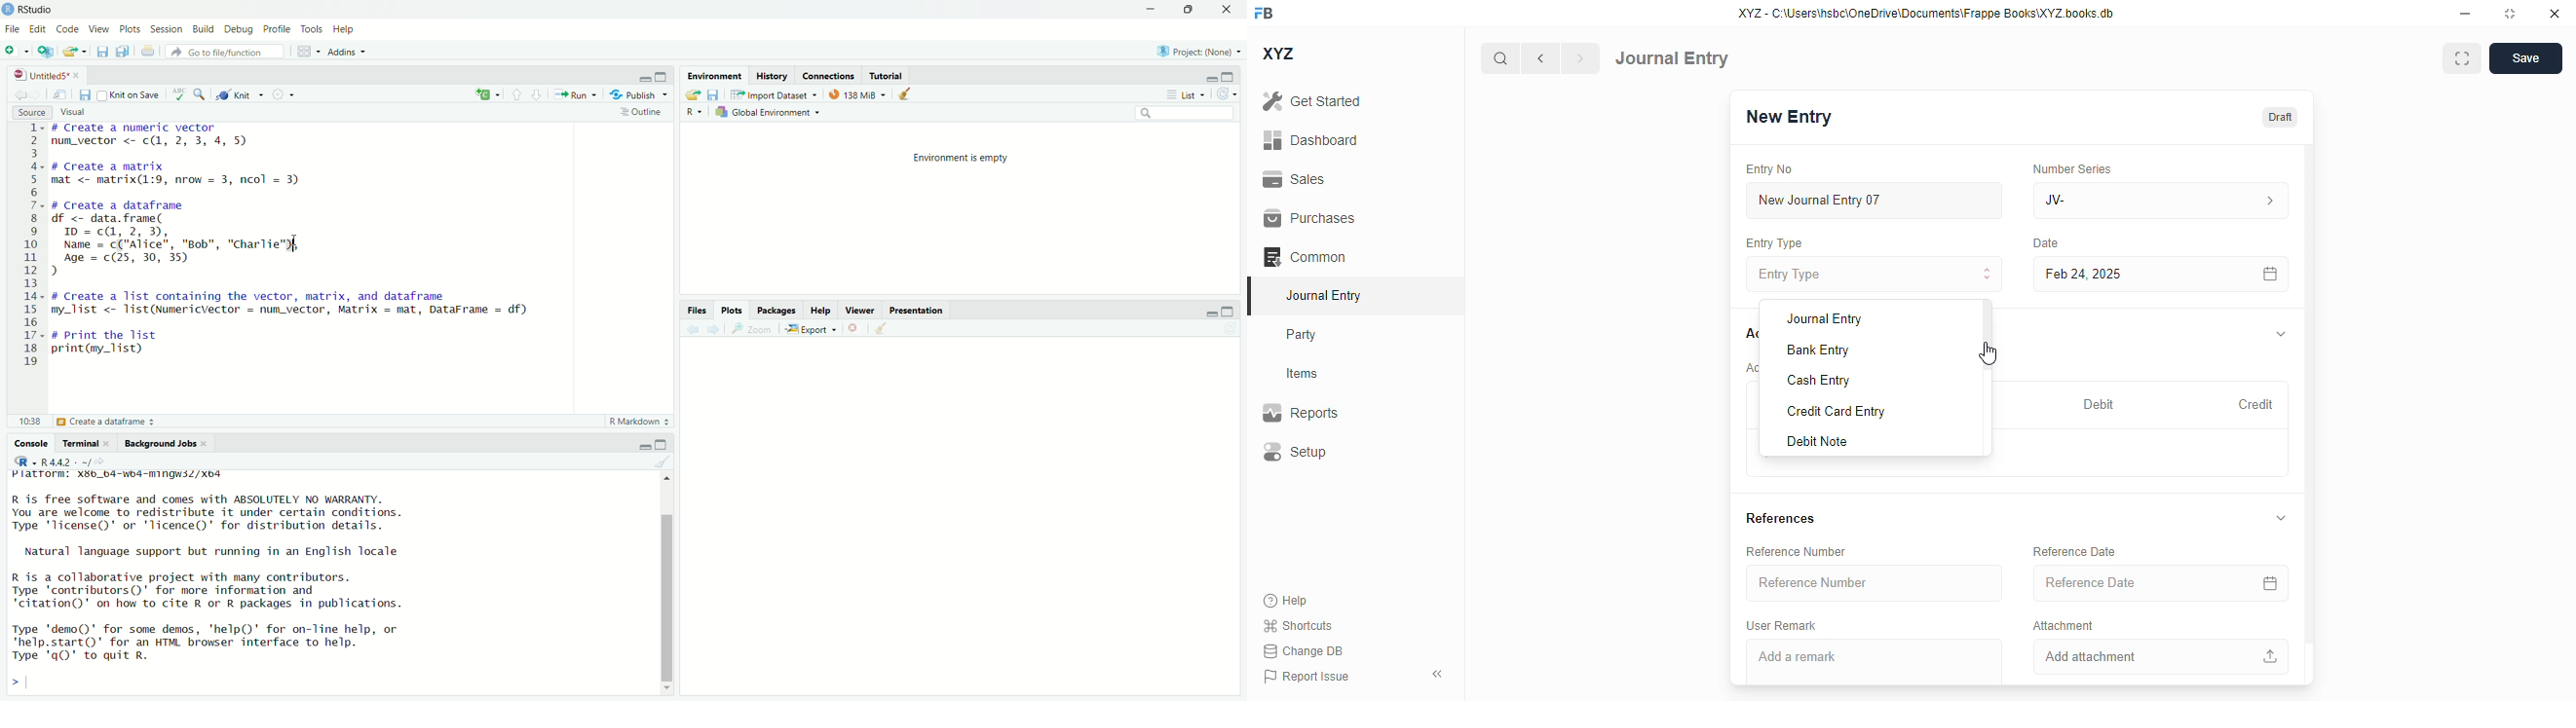 This screenshot has height=728, width=2576. What do you see at coordinates (205, 29) in the screenshot?
I see `Build` at bounding box center [205, 29].